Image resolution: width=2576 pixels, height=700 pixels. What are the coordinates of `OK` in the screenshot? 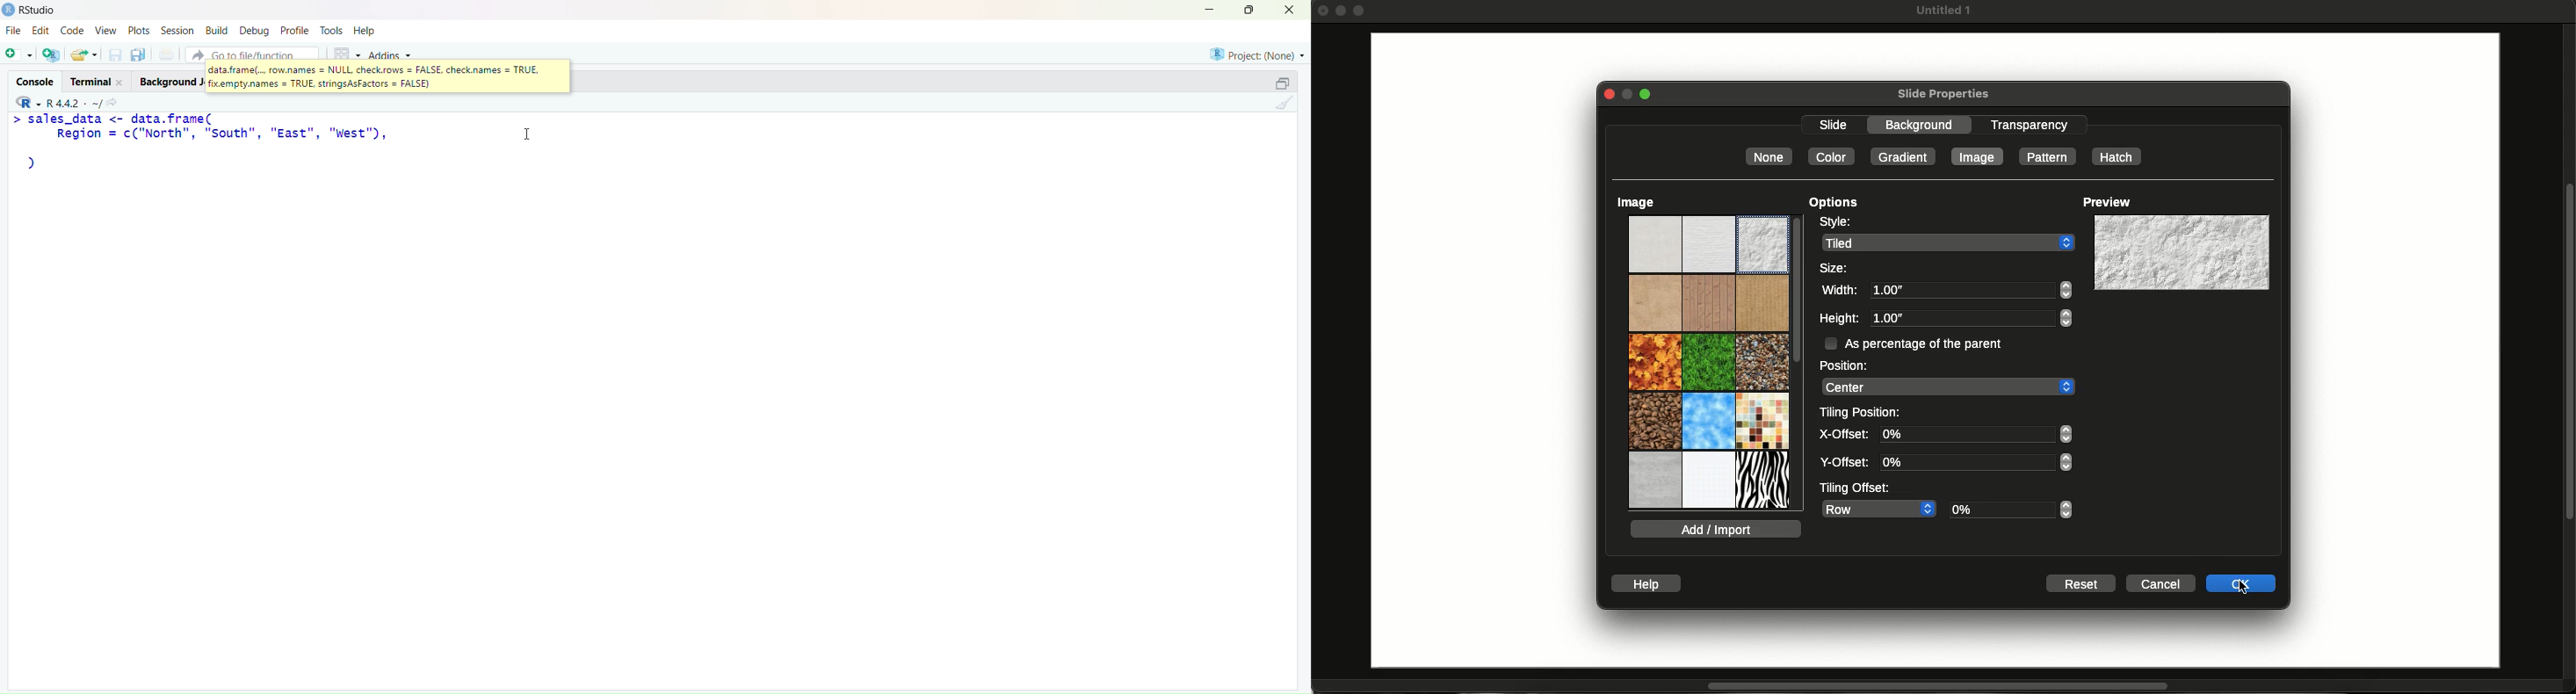 It's located at (2242, 583).